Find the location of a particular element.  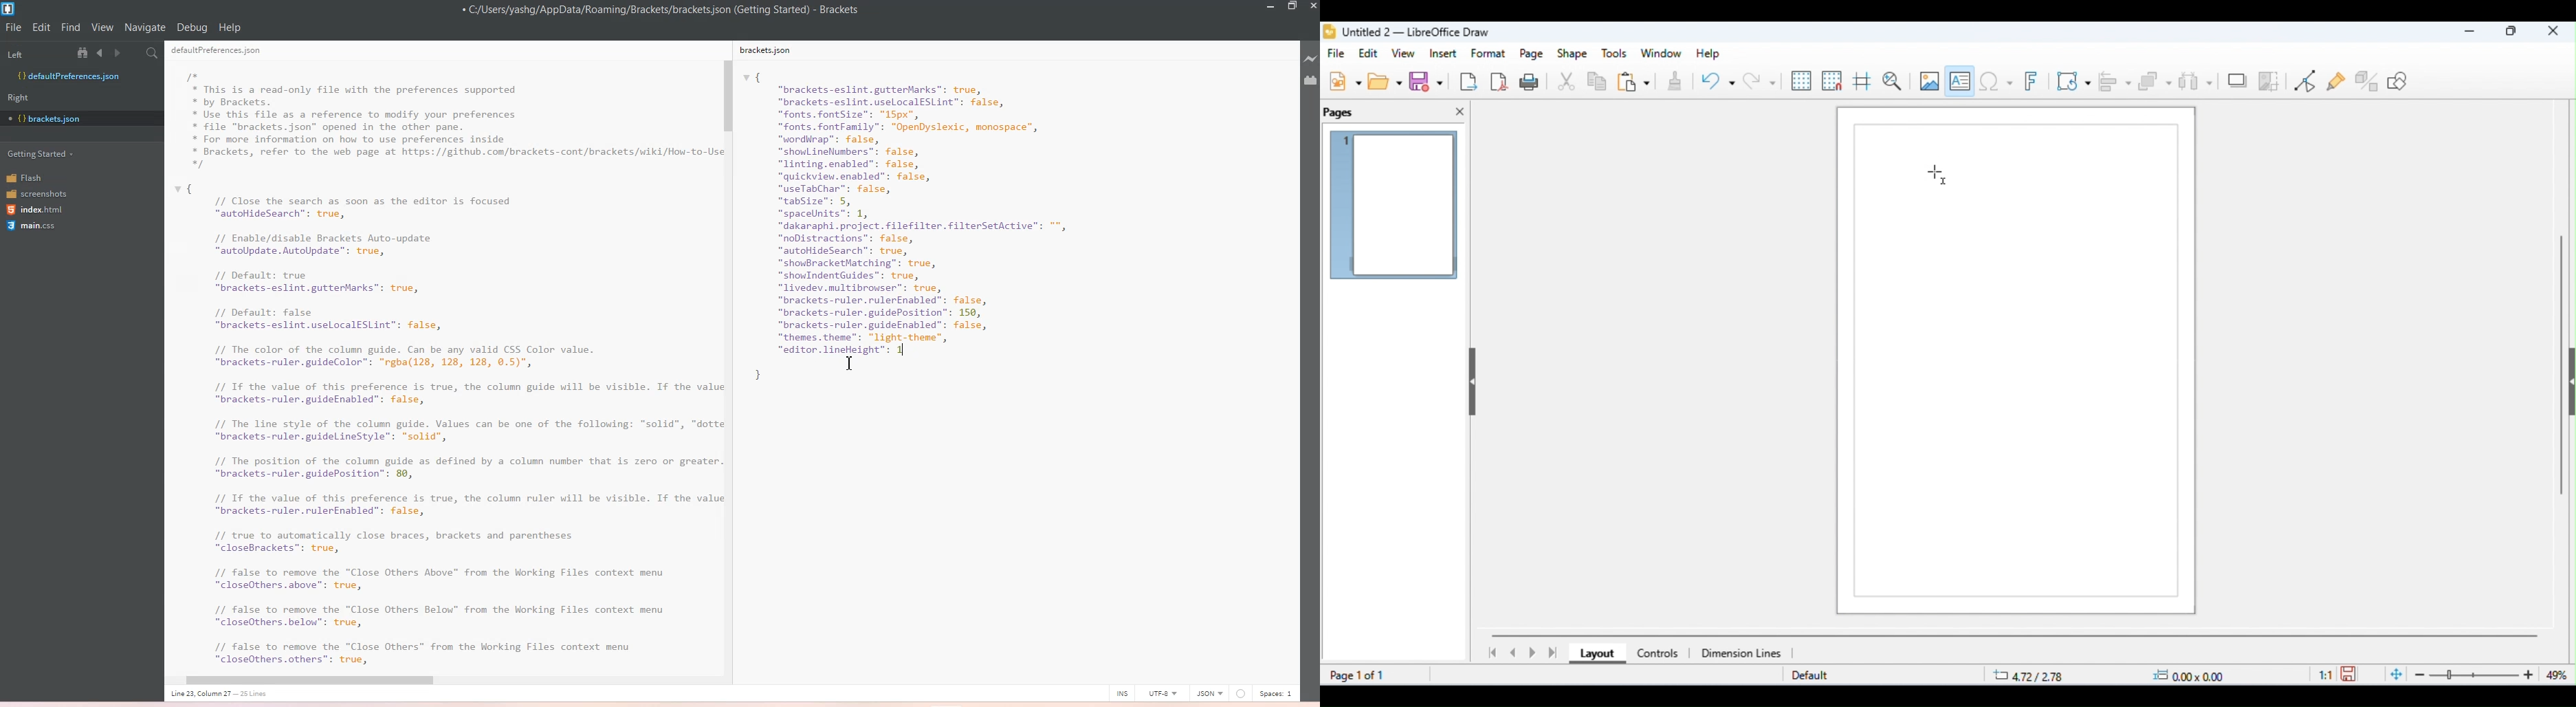

Help is located at coordinates (230, 28).